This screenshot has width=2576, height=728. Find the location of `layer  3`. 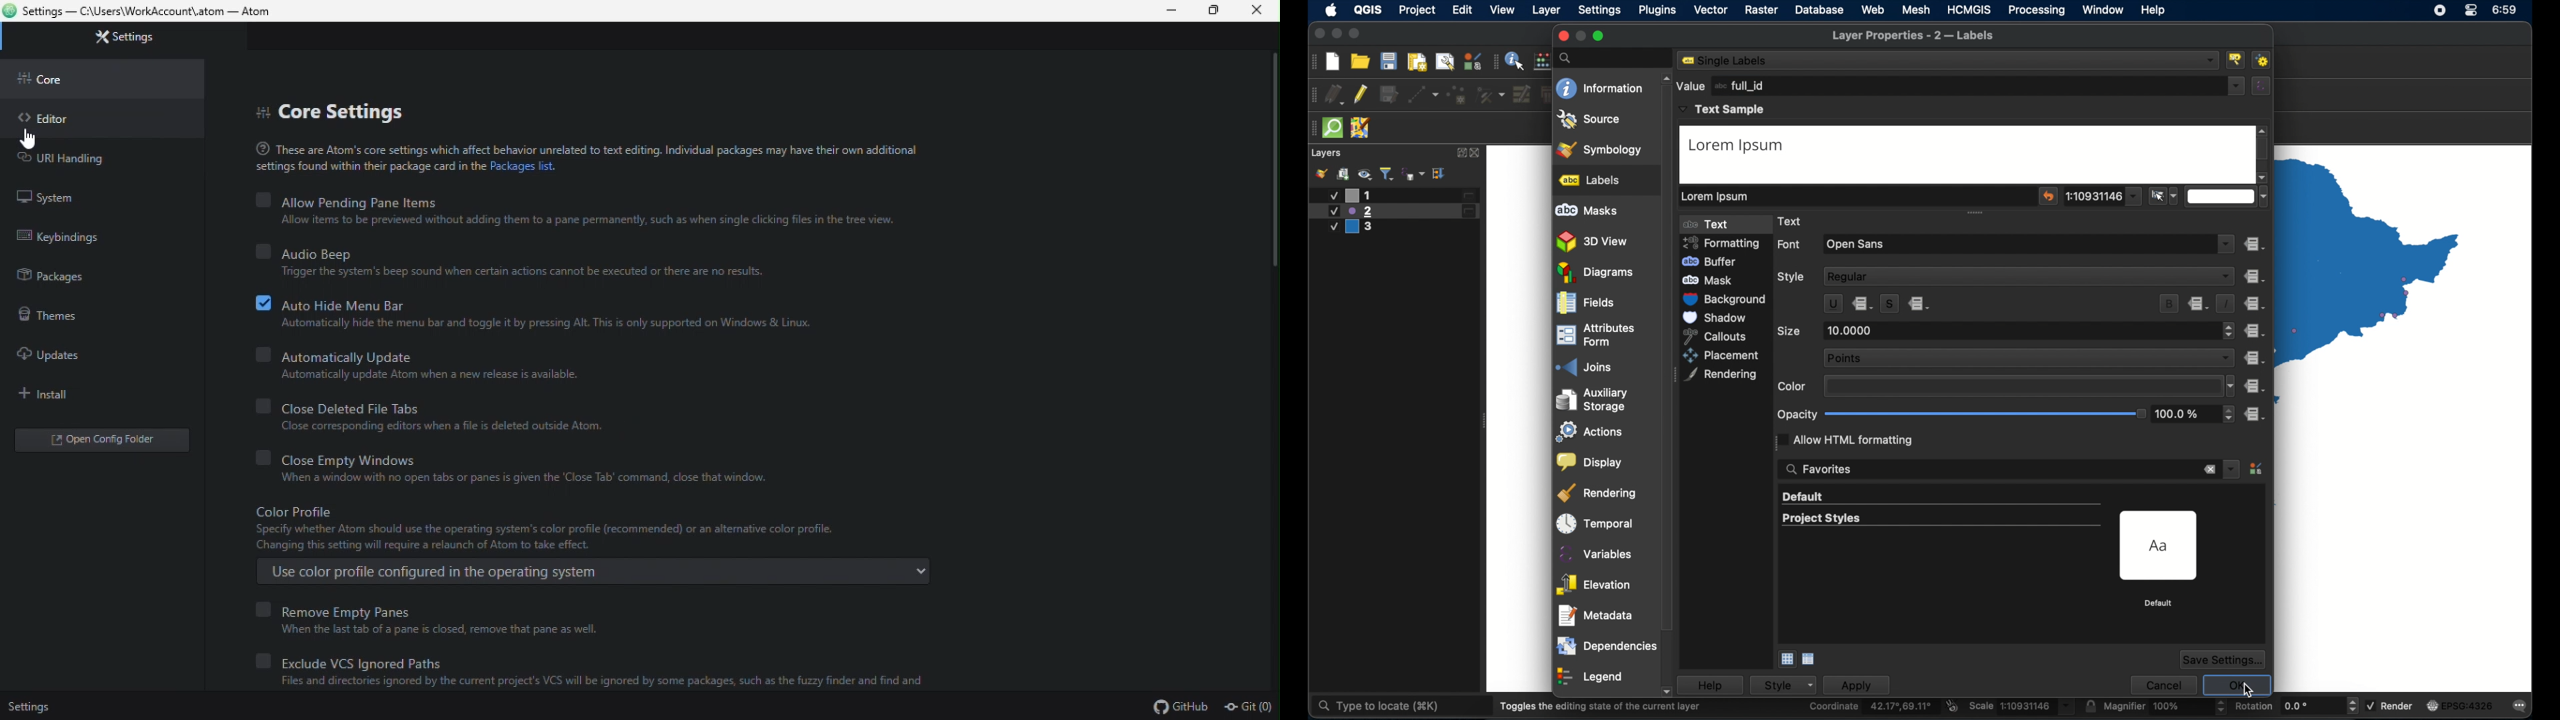

layer  3 is located at coordinates (1358, 228).